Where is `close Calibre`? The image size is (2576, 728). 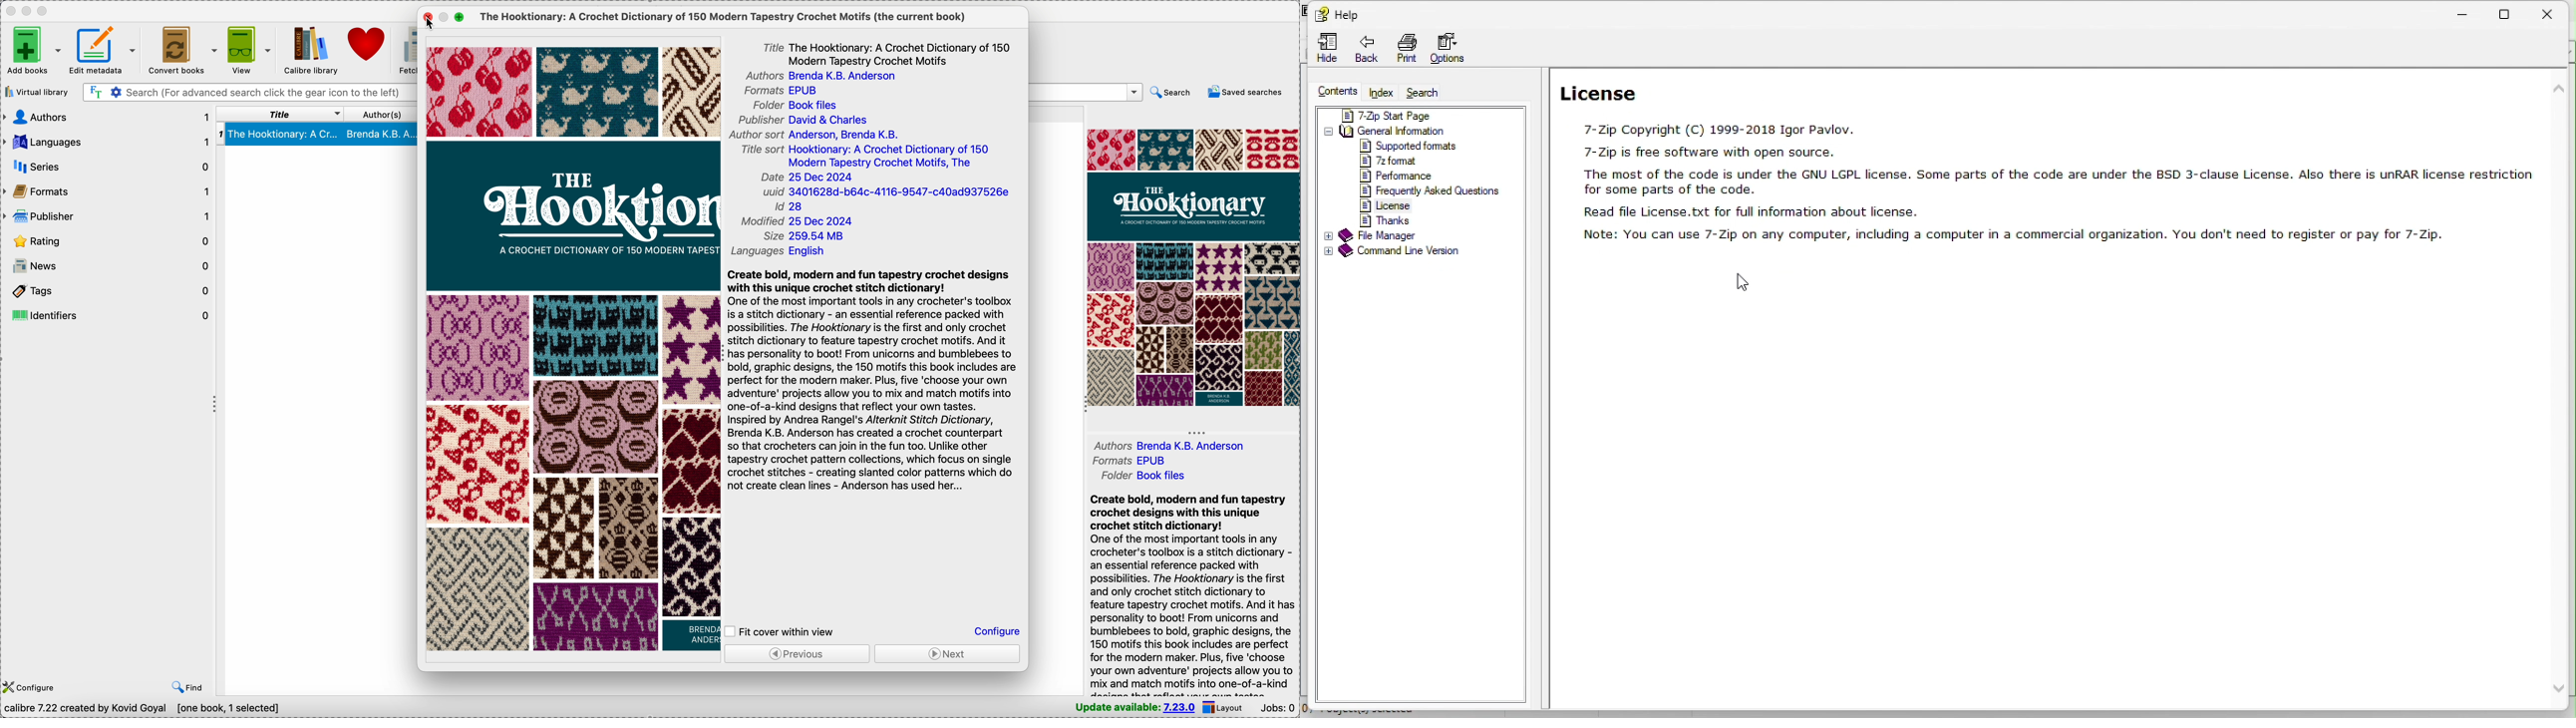 close Calibre is located at coordinates (11, 11).